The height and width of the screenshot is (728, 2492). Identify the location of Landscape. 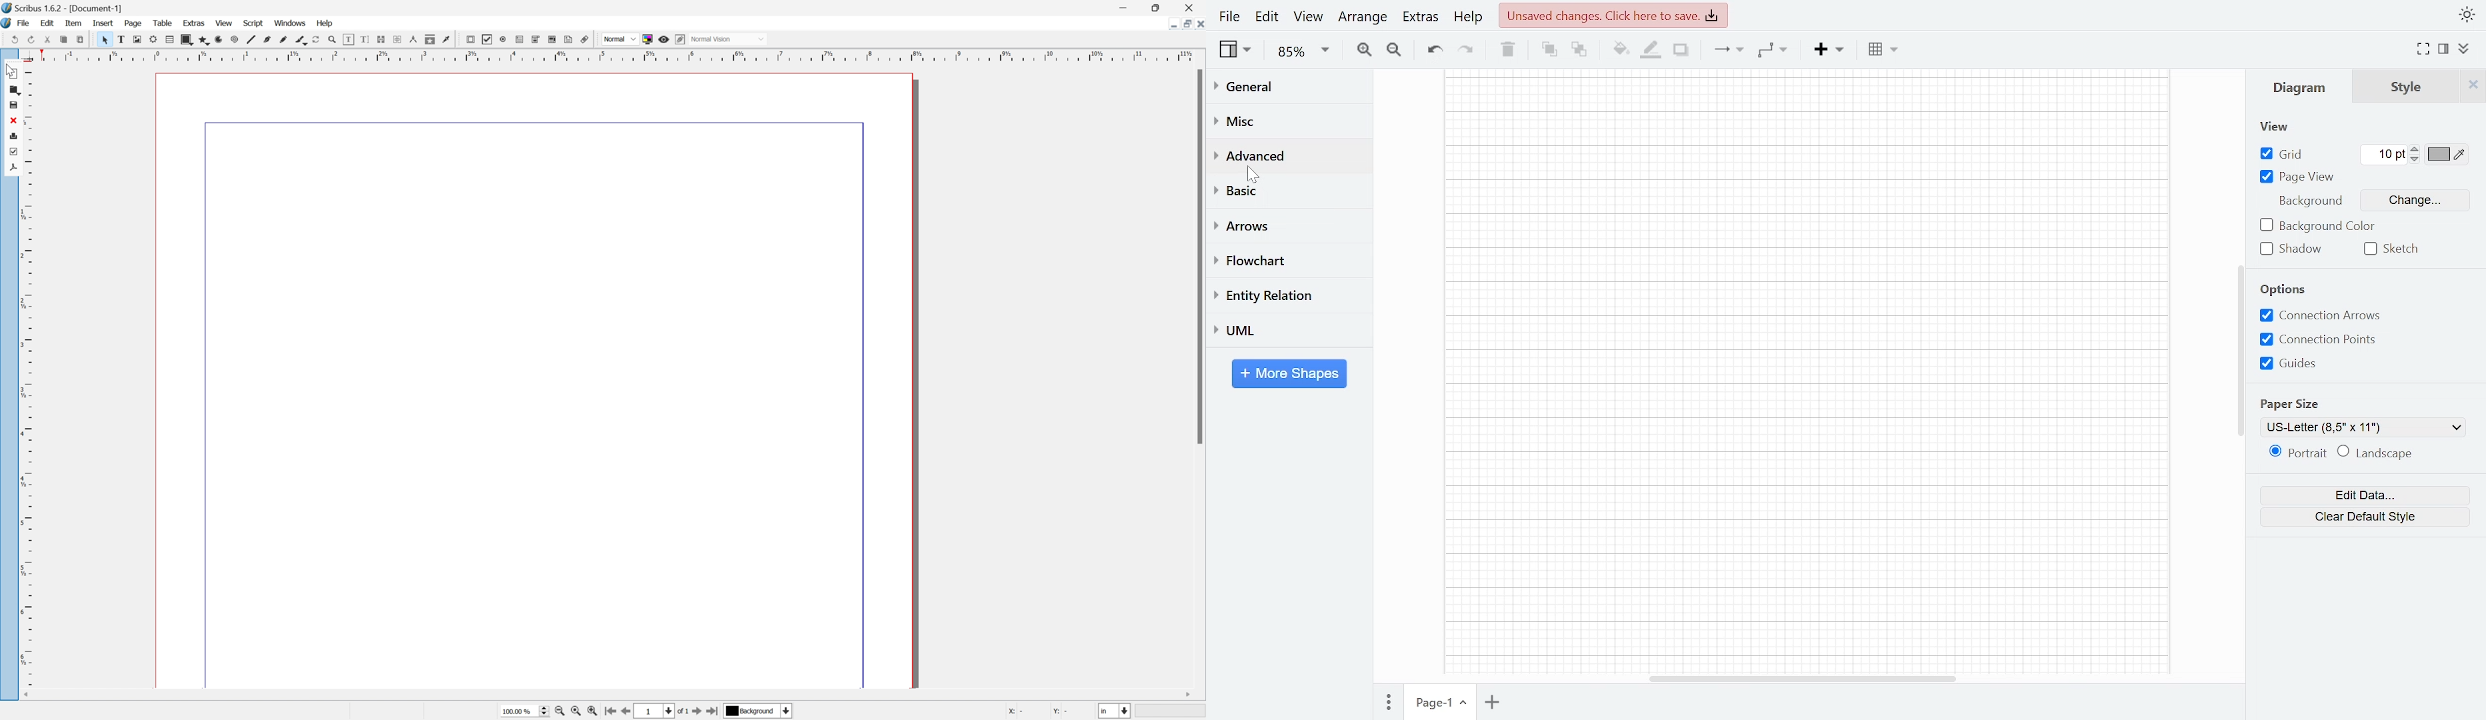
(2380, 451).